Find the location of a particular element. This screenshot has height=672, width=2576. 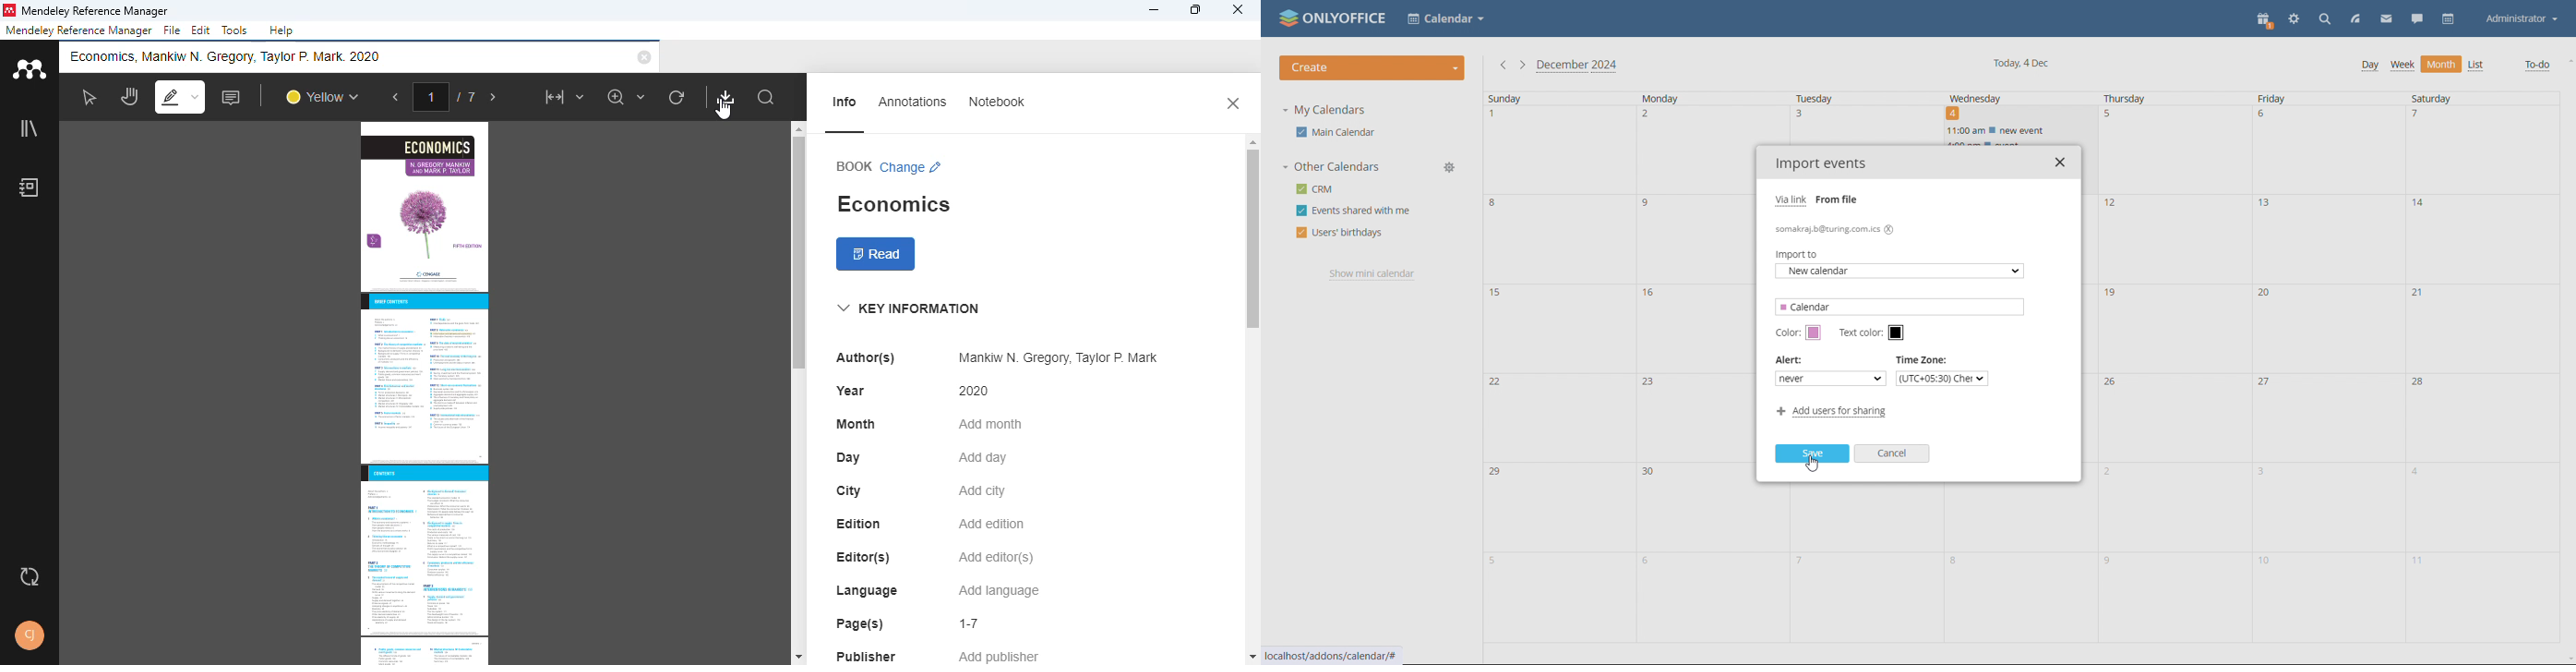

cursor is located at coordinates (725, 111).